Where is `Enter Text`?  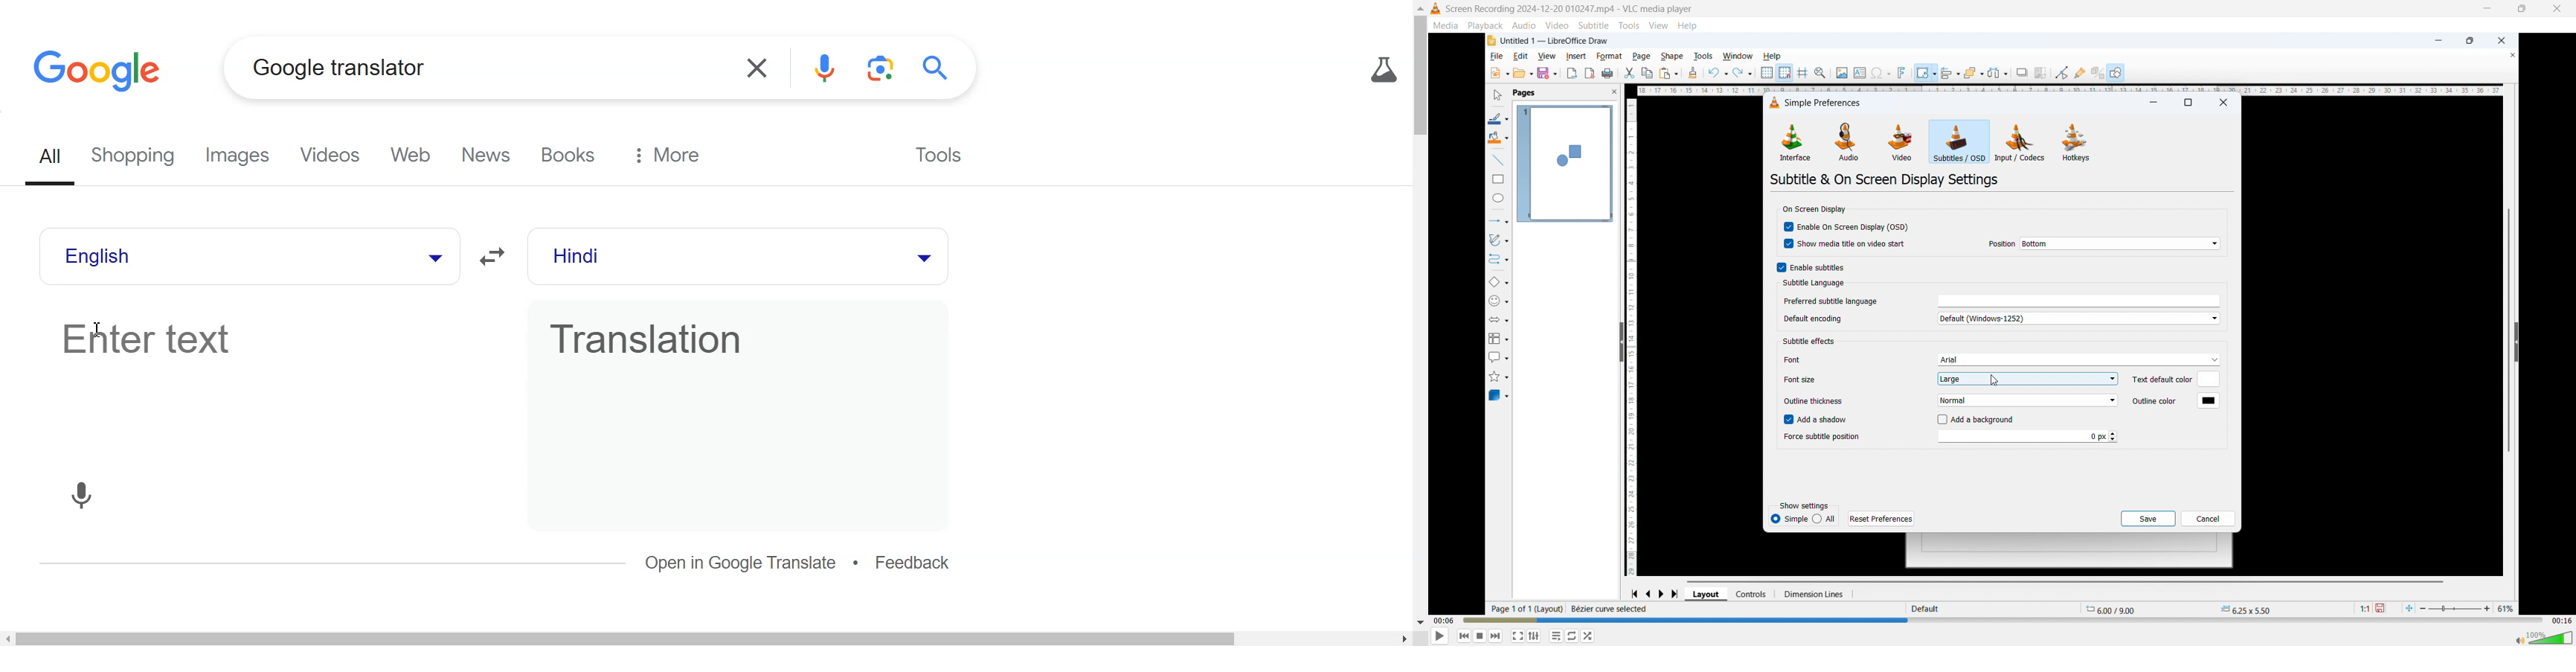
Enter Text is located at coordinates (260, 379).